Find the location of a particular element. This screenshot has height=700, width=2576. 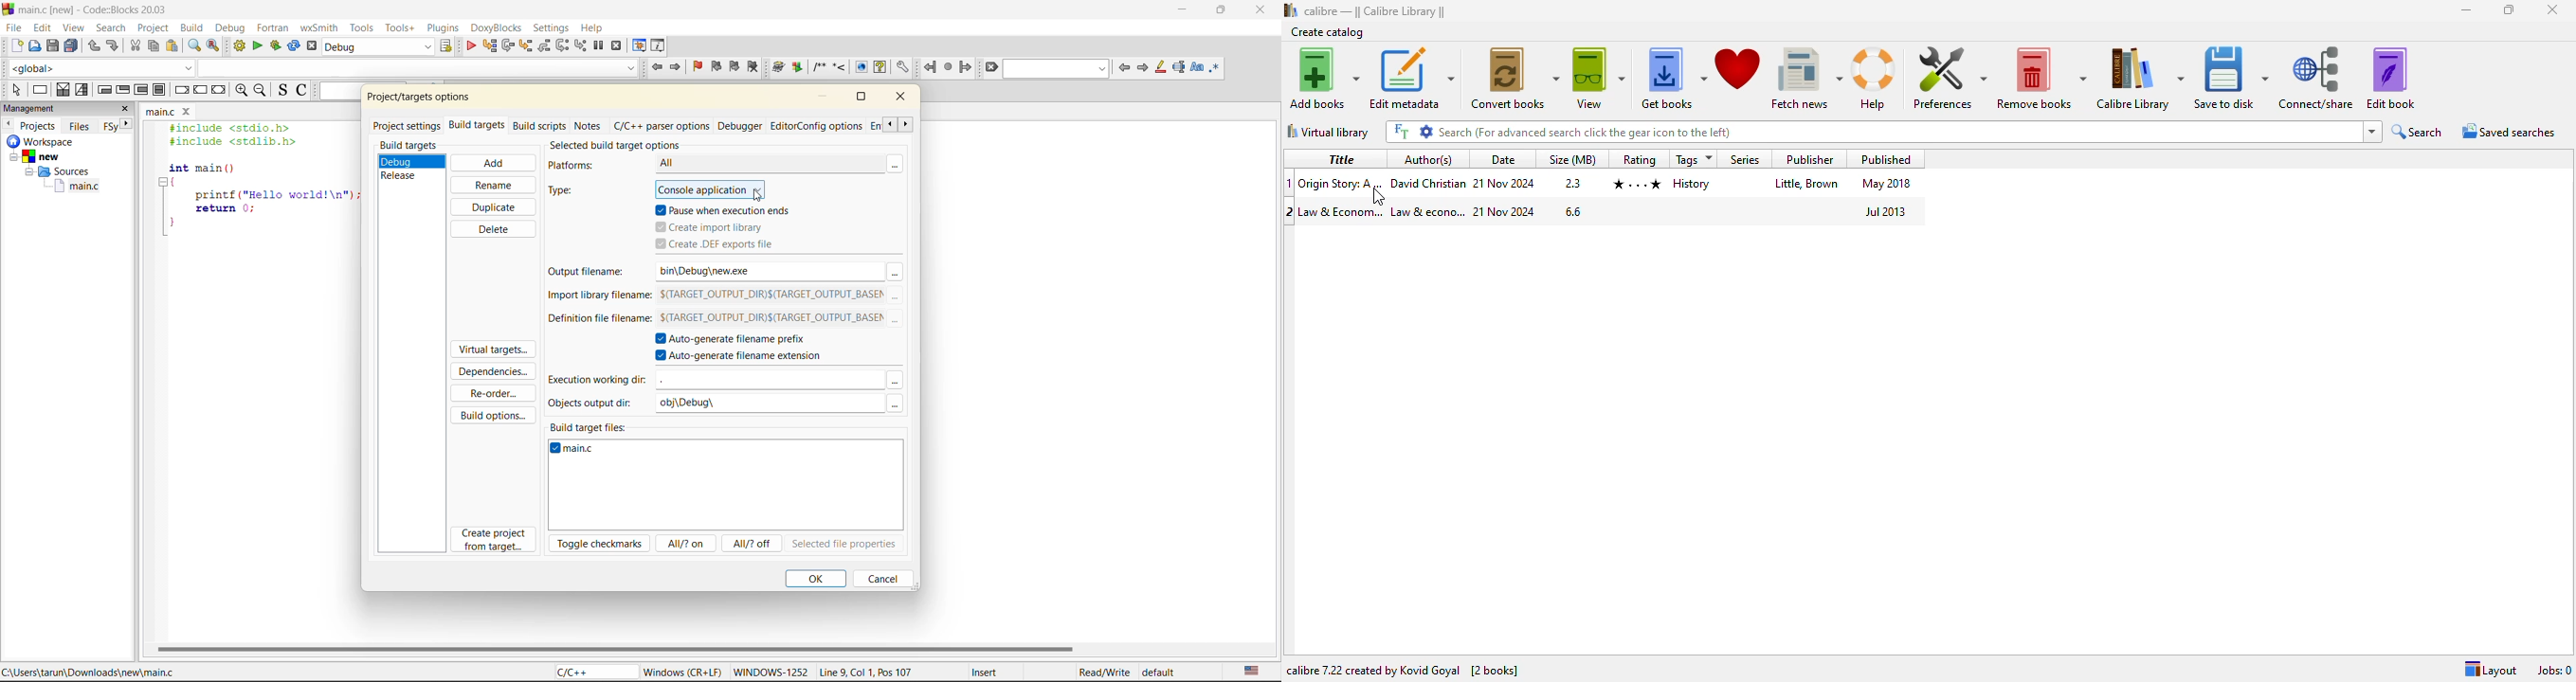

publisher is located at coordinates (1808, 183).